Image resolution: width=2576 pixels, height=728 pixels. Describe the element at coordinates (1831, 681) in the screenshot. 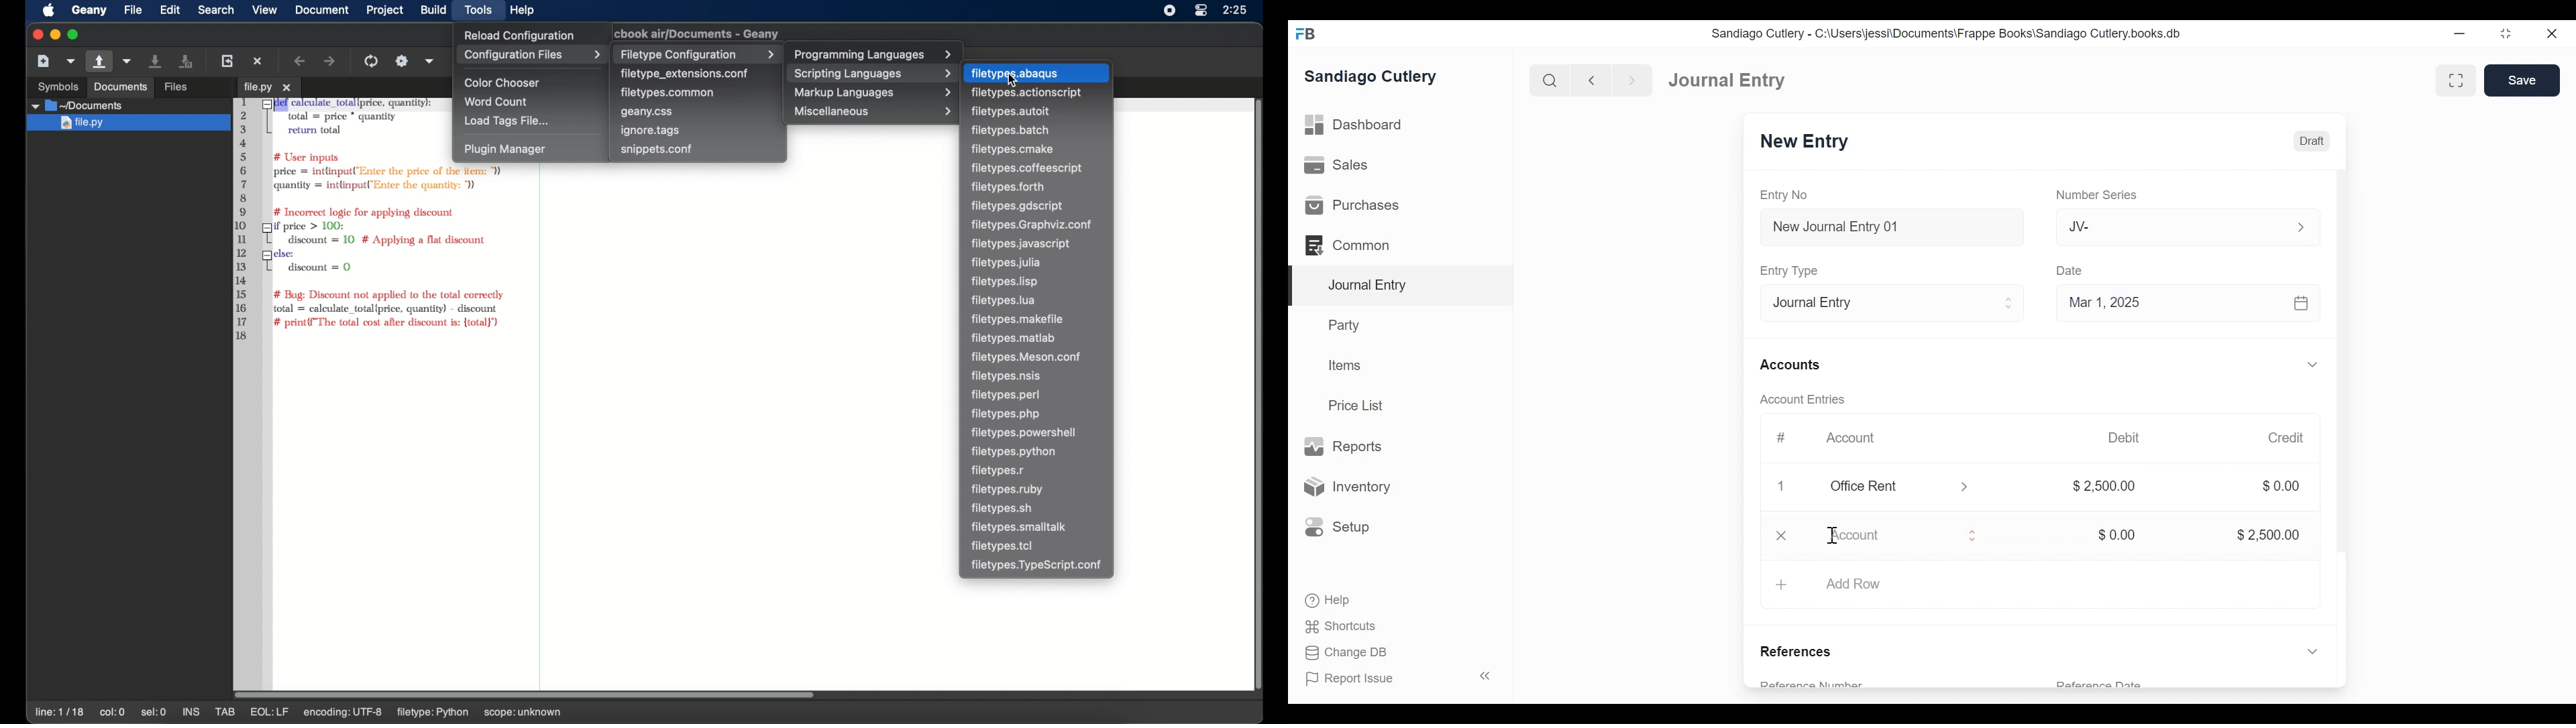

I see `Reference Number` at that location.